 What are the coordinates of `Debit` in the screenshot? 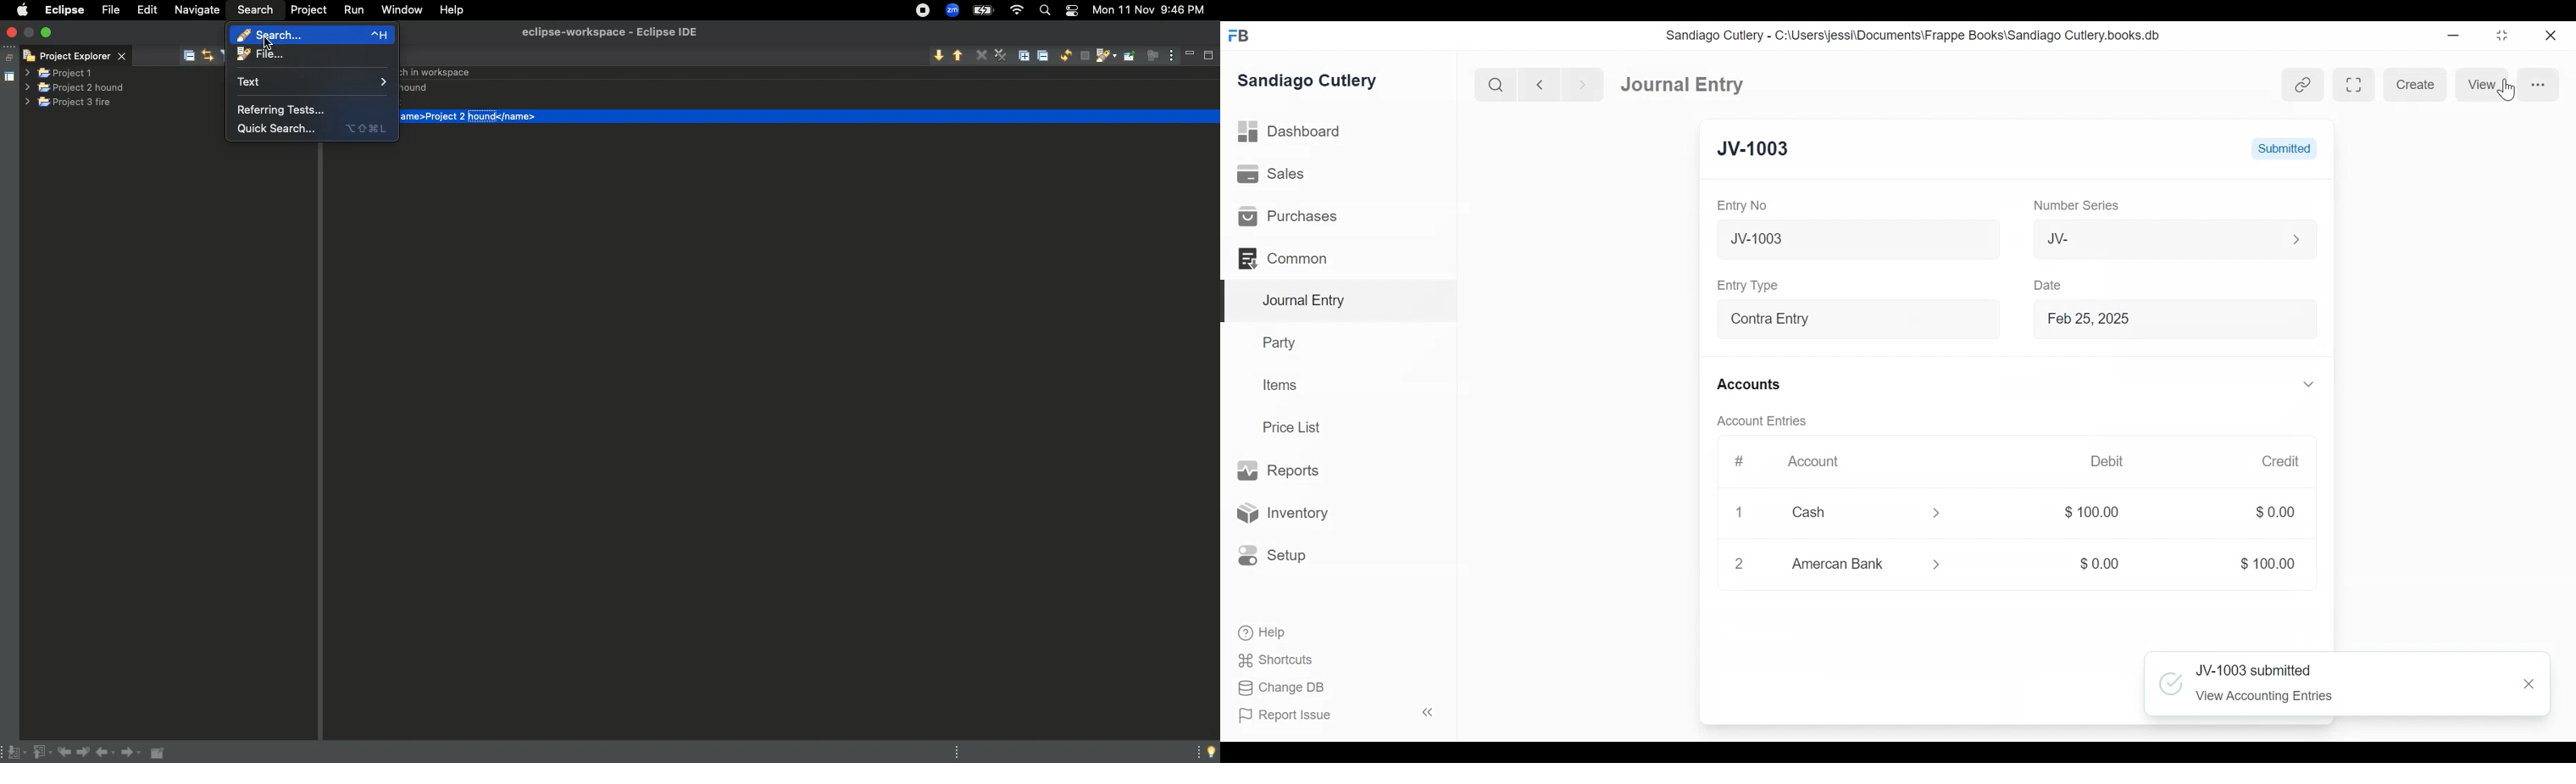 It's located at (2106, 461).